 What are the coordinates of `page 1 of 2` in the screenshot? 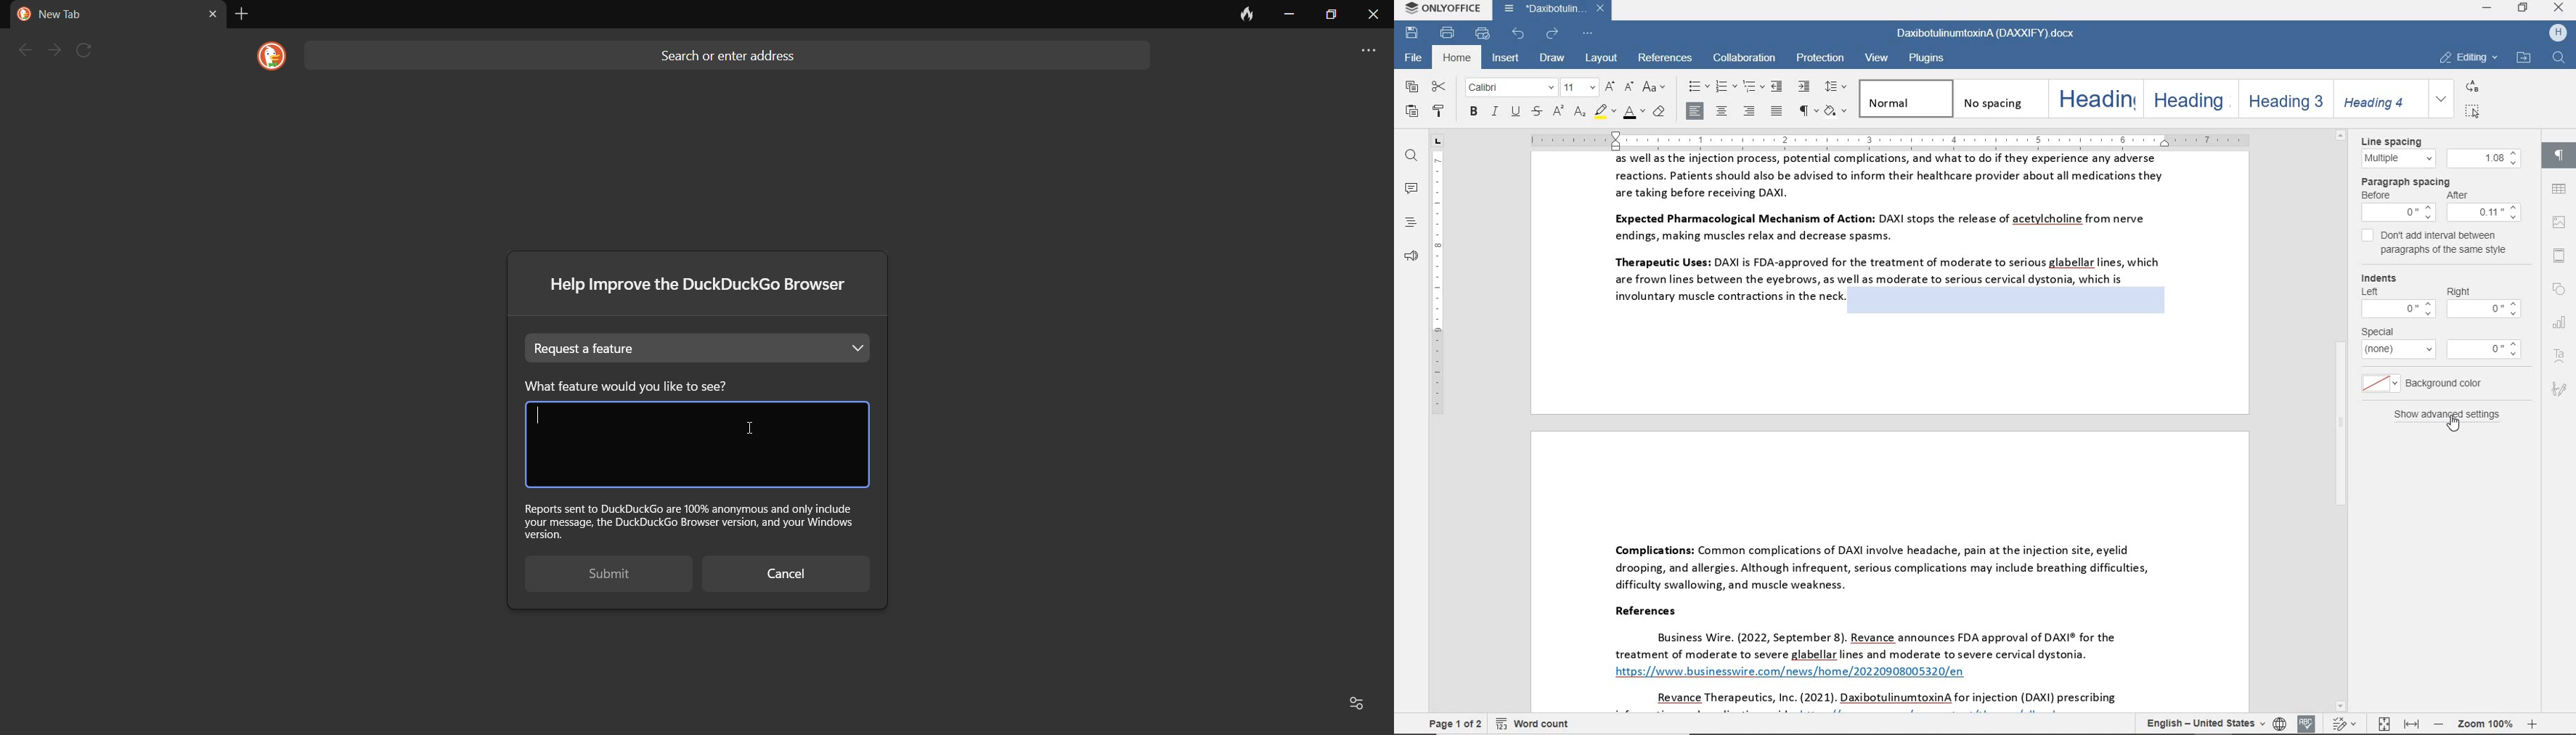 It's located at (1455, 722).